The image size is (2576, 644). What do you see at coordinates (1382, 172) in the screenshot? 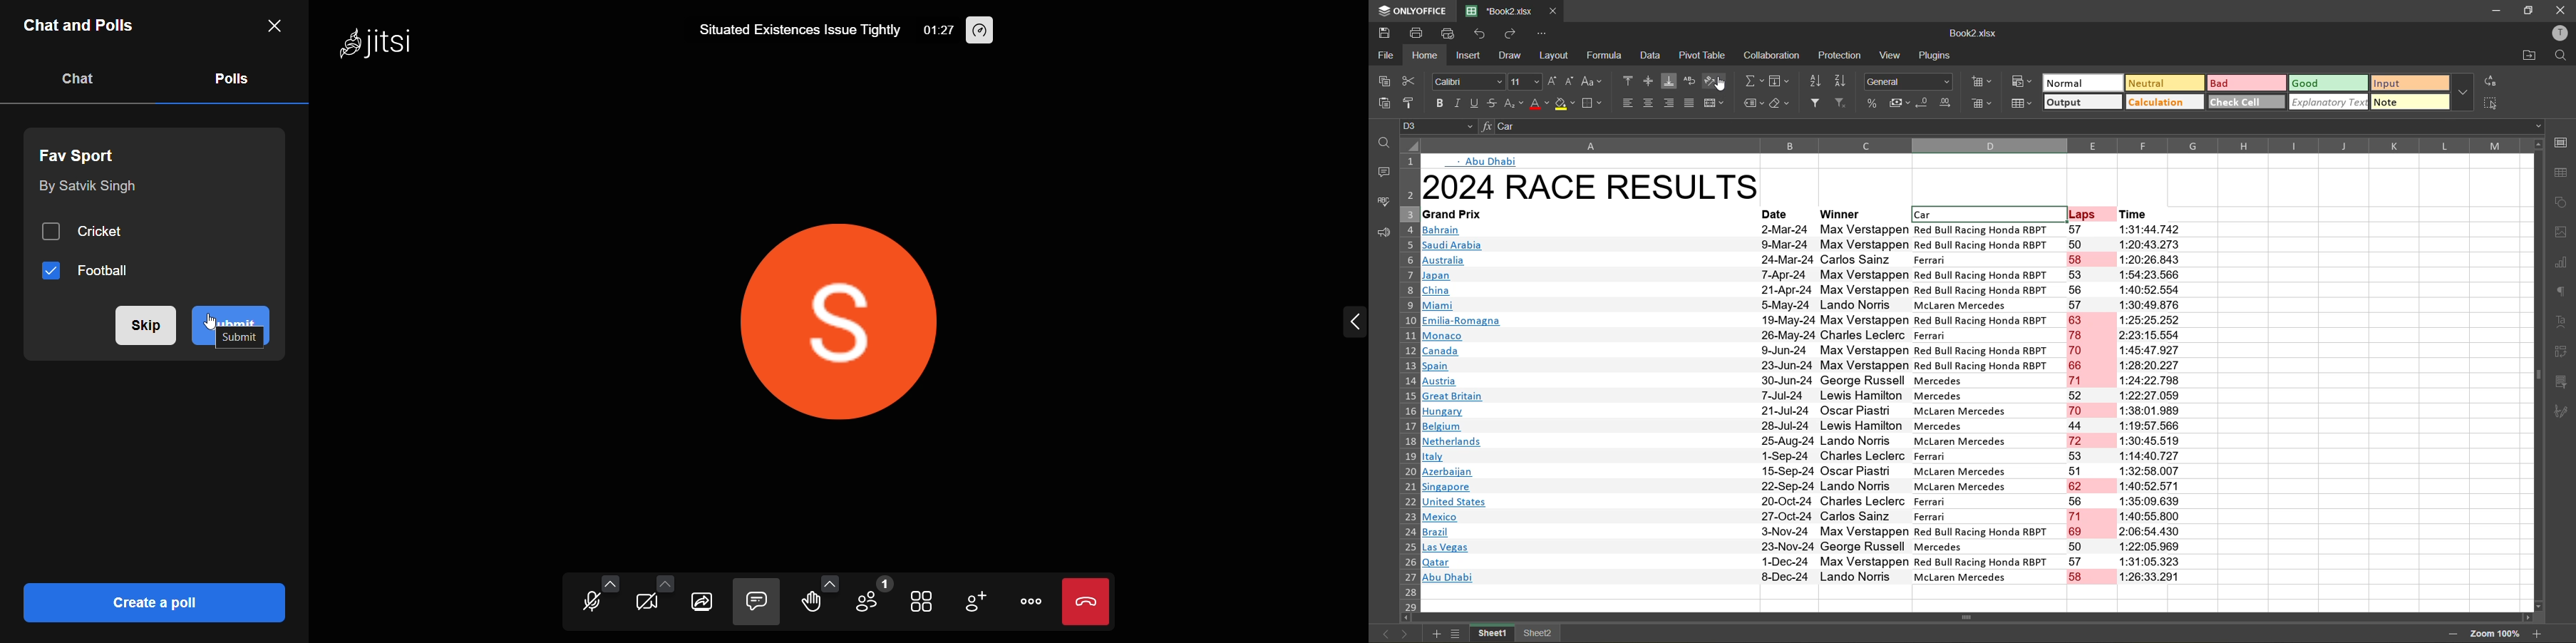
I see `comments` at bounding box center [1382, 172].